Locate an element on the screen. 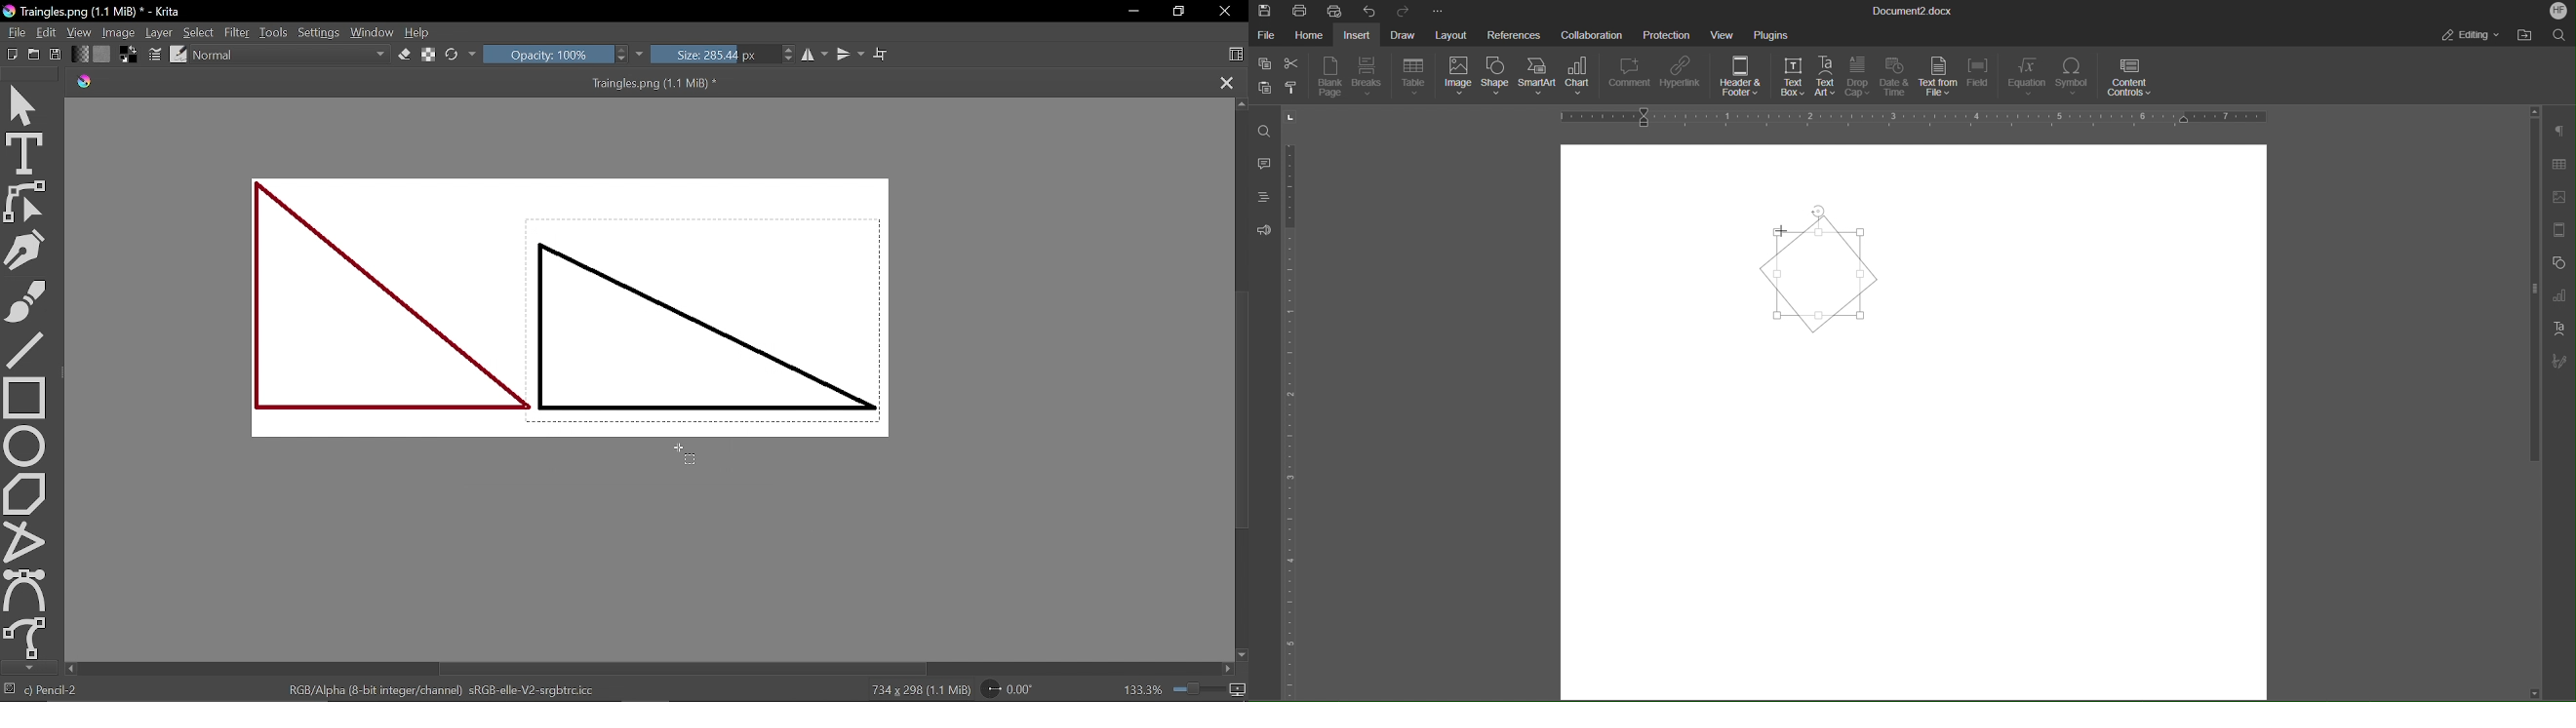 The height and width of the screenshot is (728, 2576). Freehand path tool is located at coordinates (24, 637).